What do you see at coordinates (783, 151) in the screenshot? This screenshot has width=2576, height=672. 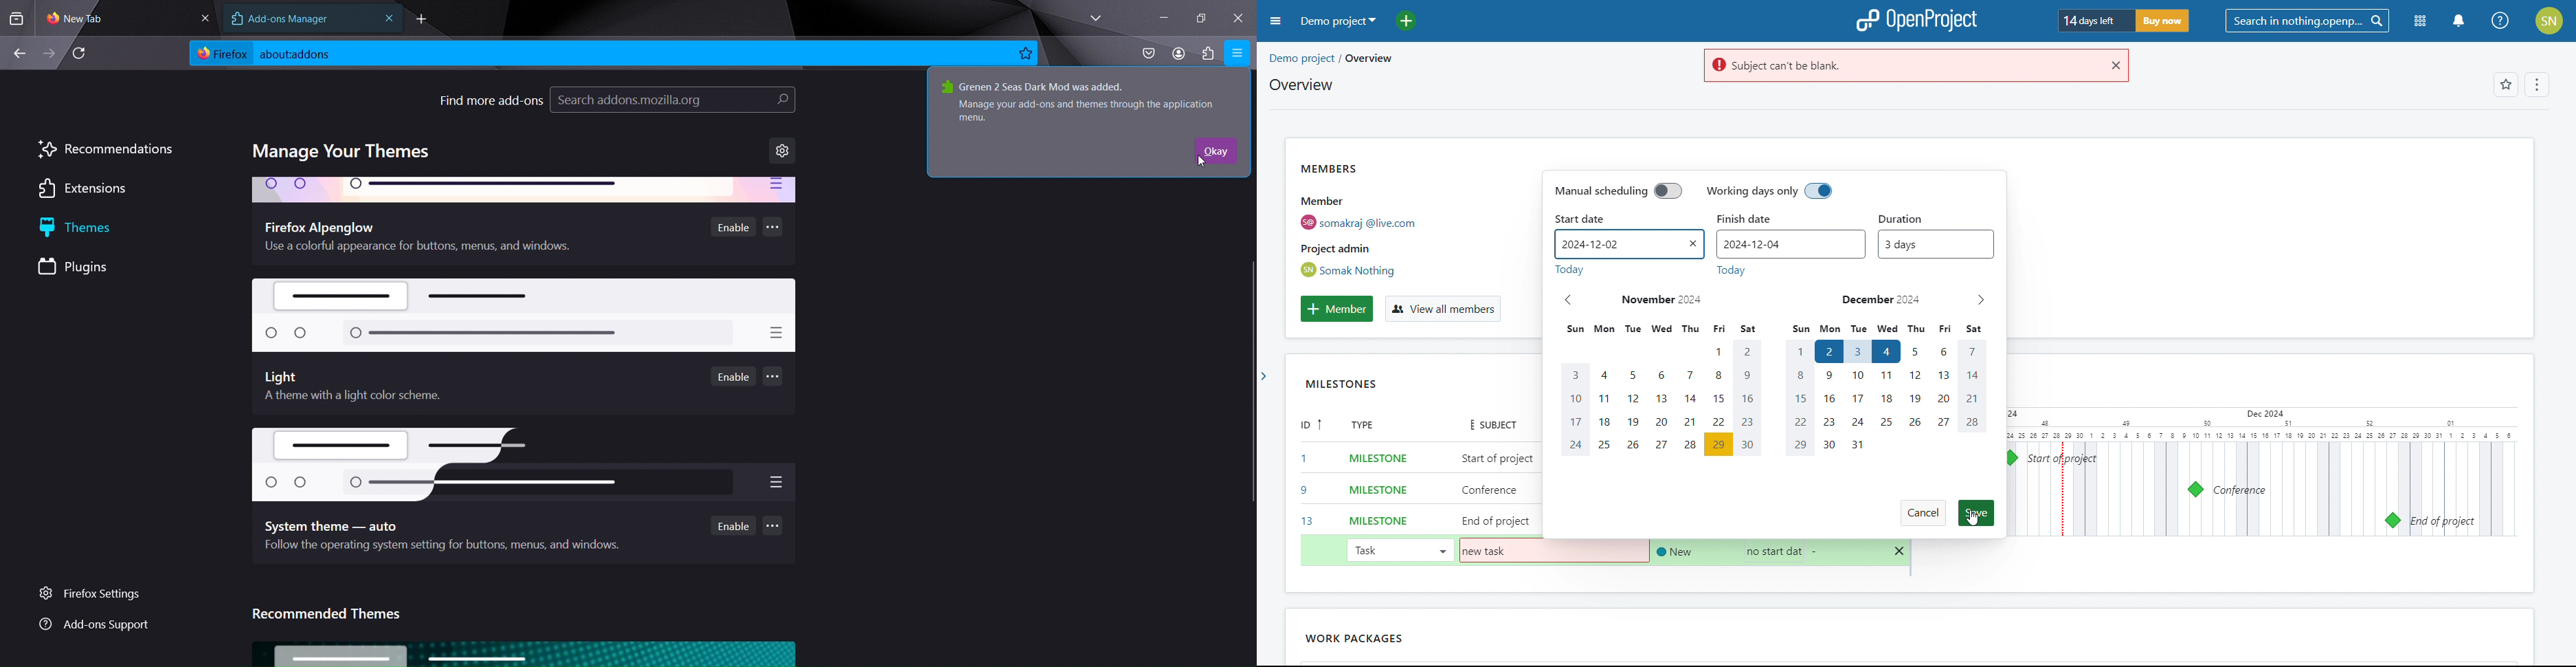 I see `settings` at bounding box center [783, 151].